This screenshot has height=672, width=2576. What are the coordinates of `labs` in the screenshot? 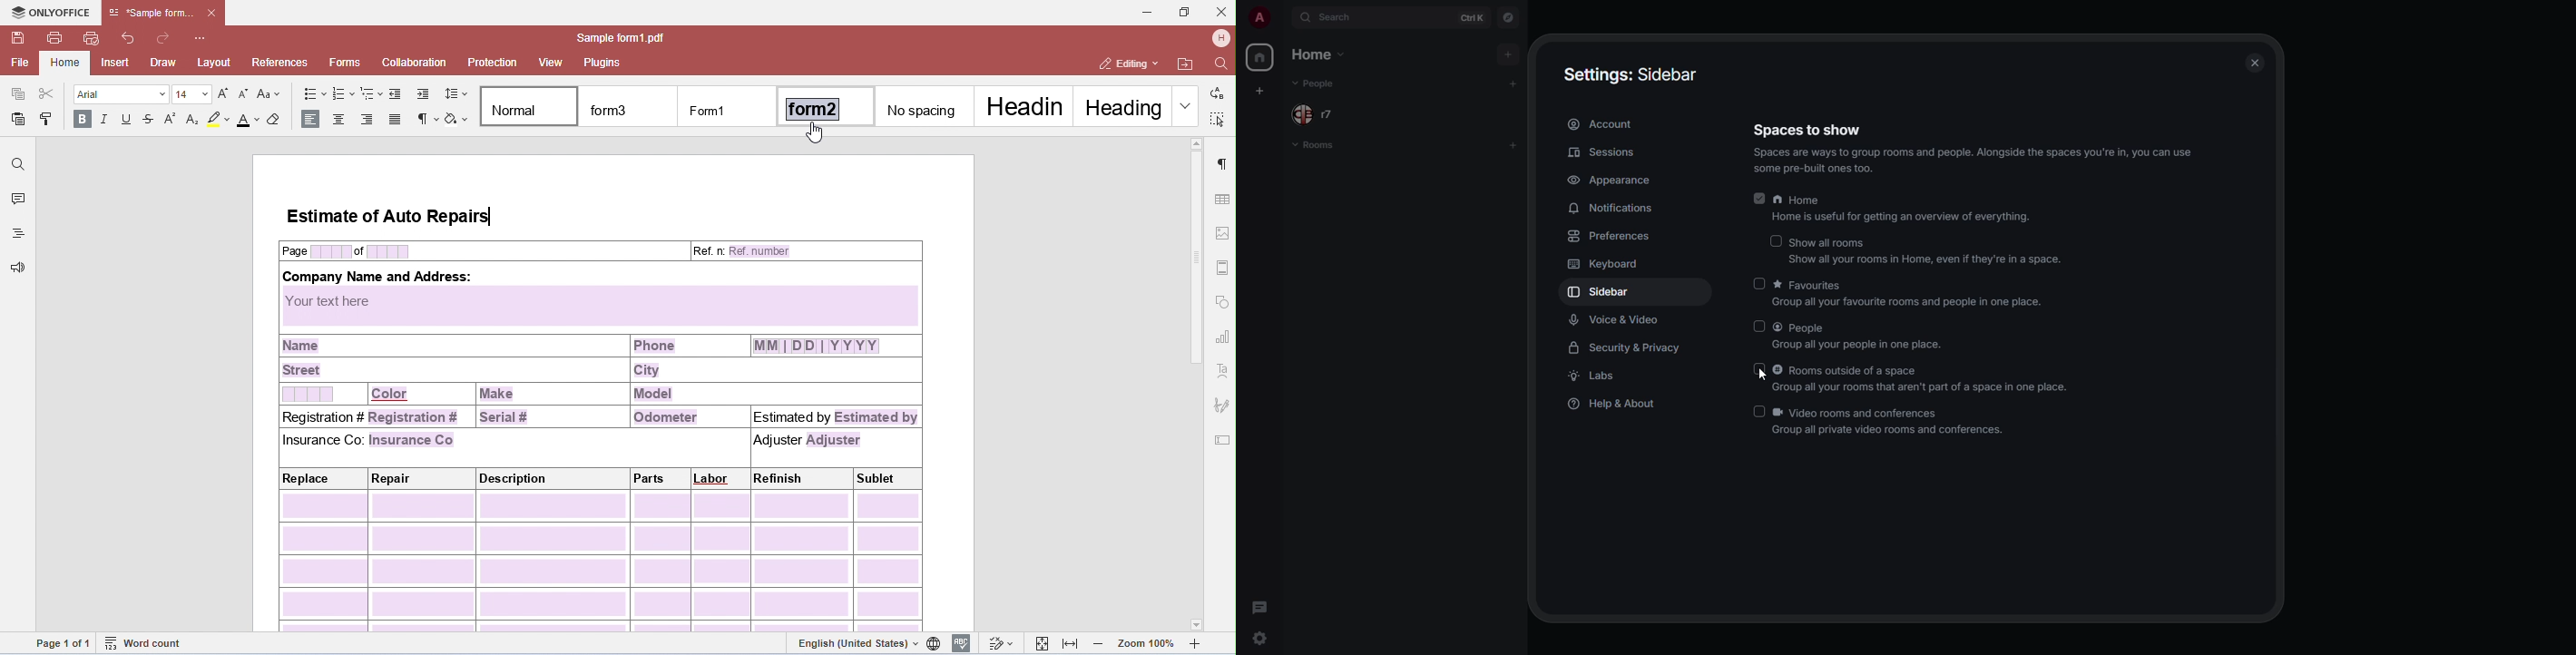 It's located at (1591, 376).